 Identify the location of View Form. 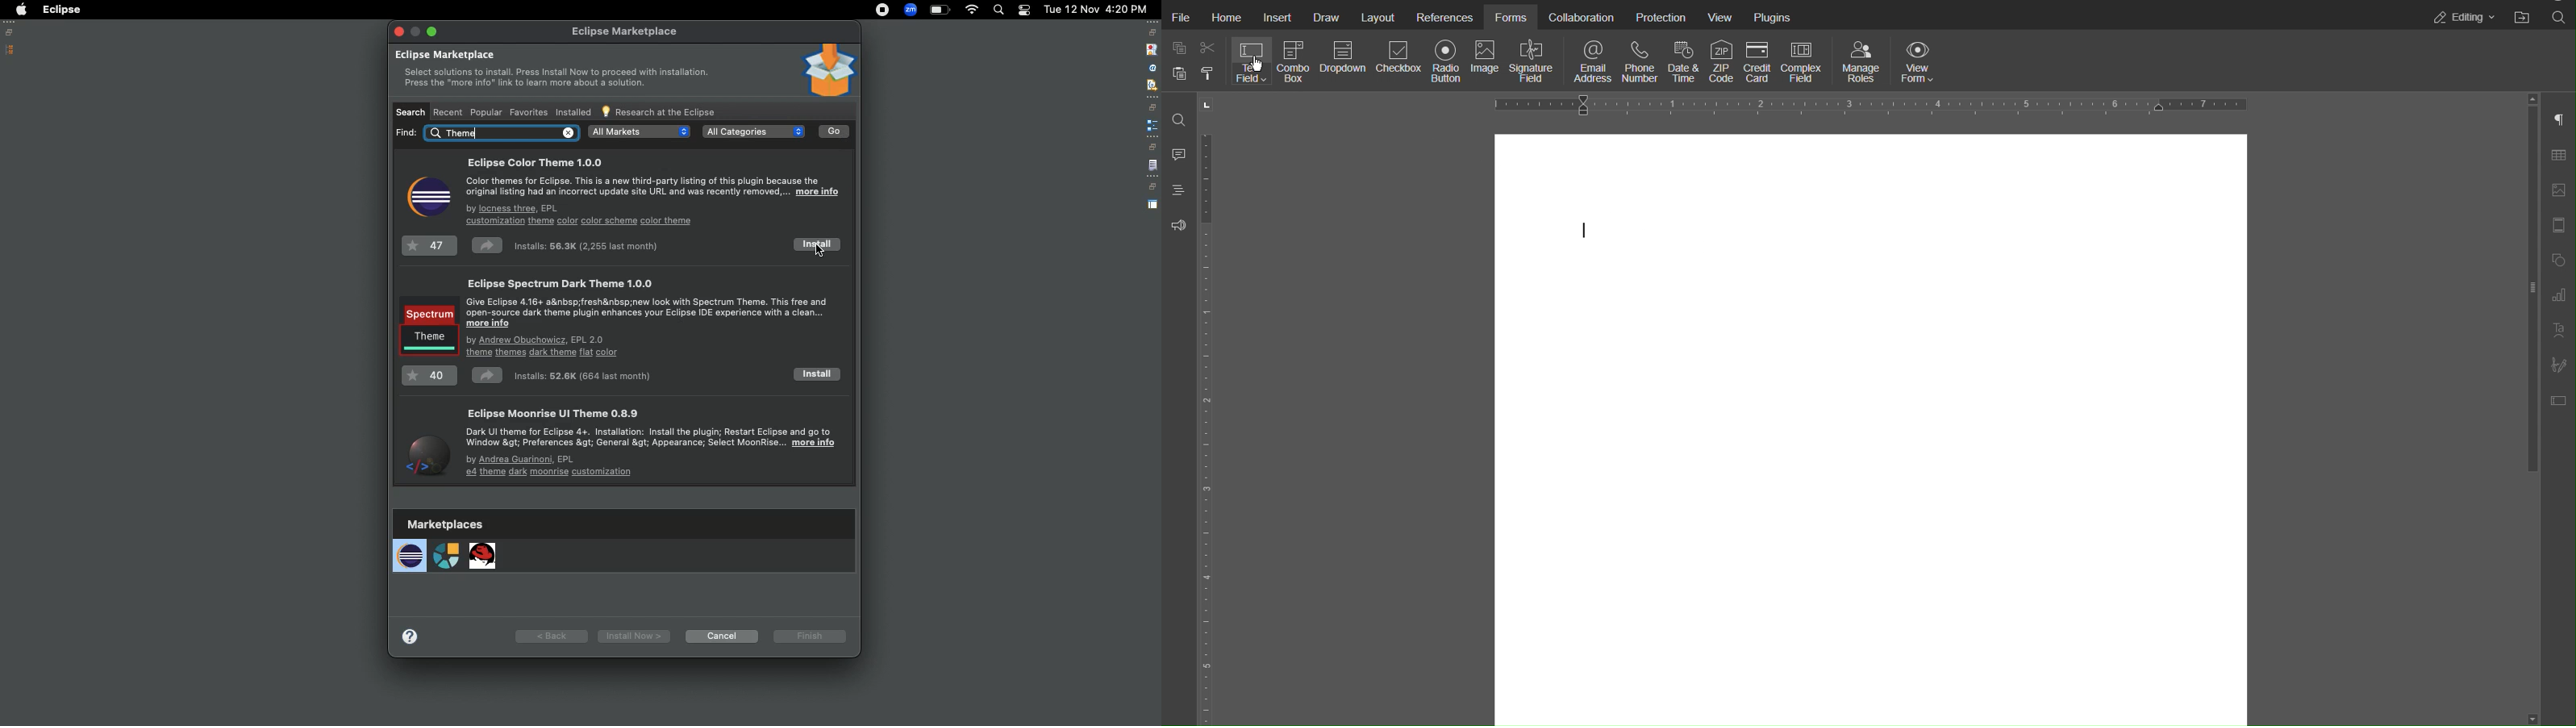
(1920, 61).